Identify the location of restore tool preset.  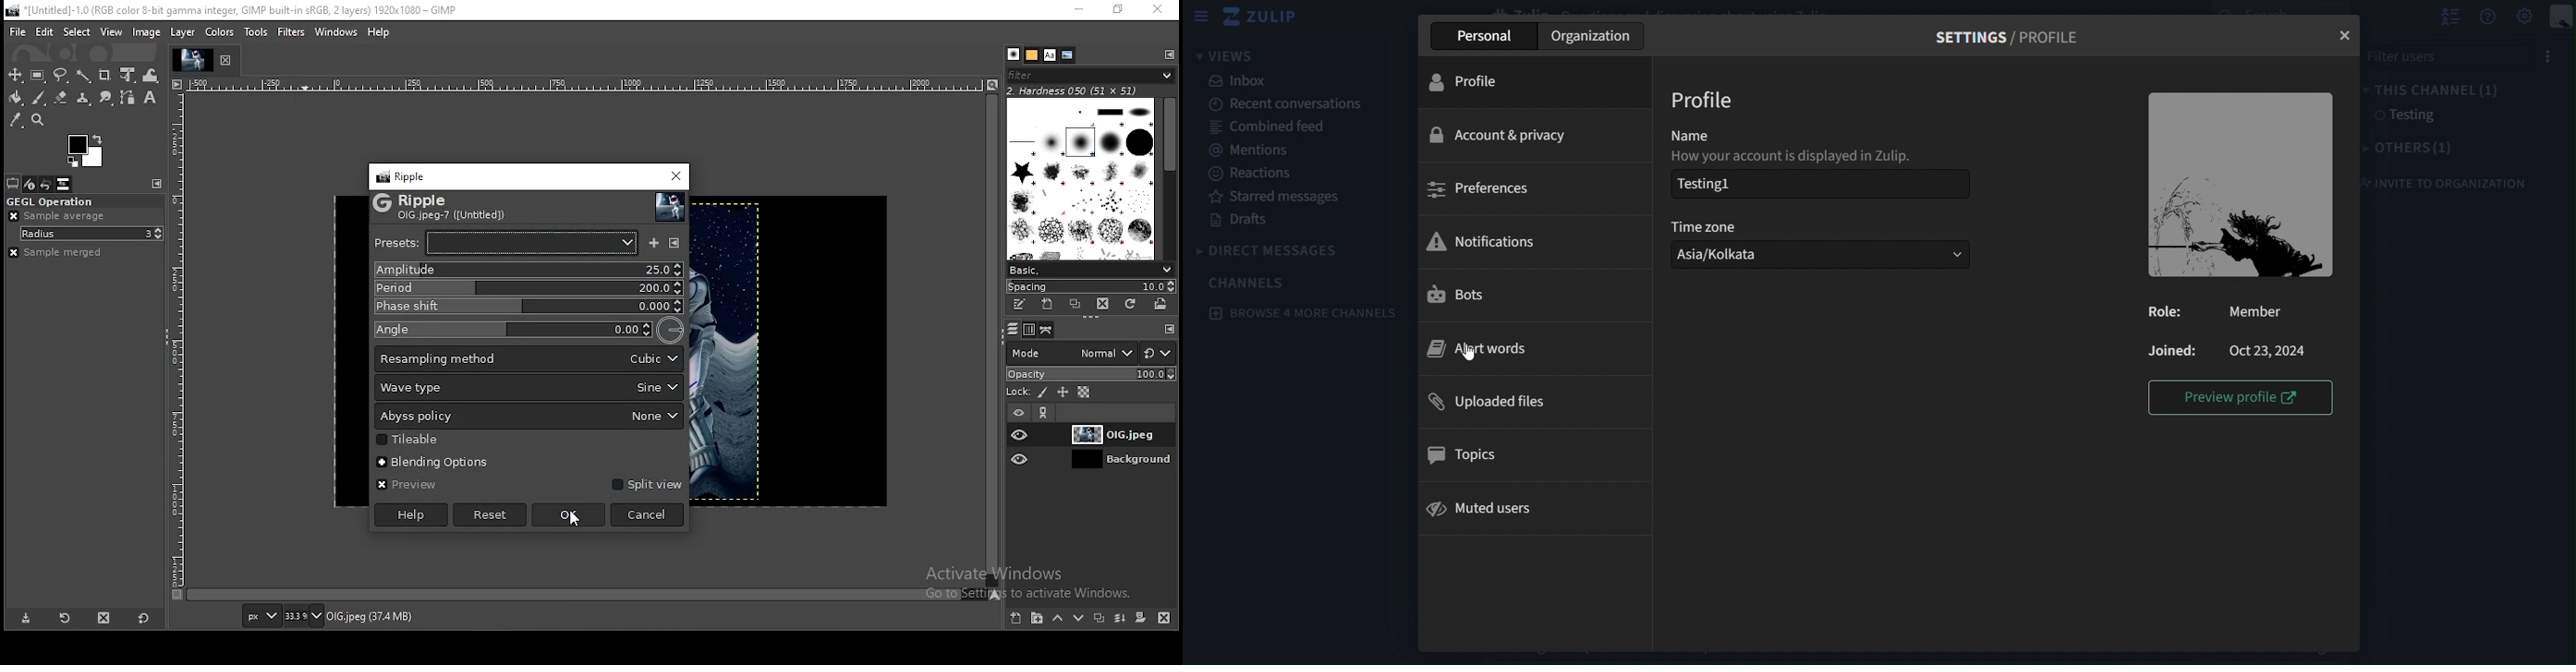
(68, 621).